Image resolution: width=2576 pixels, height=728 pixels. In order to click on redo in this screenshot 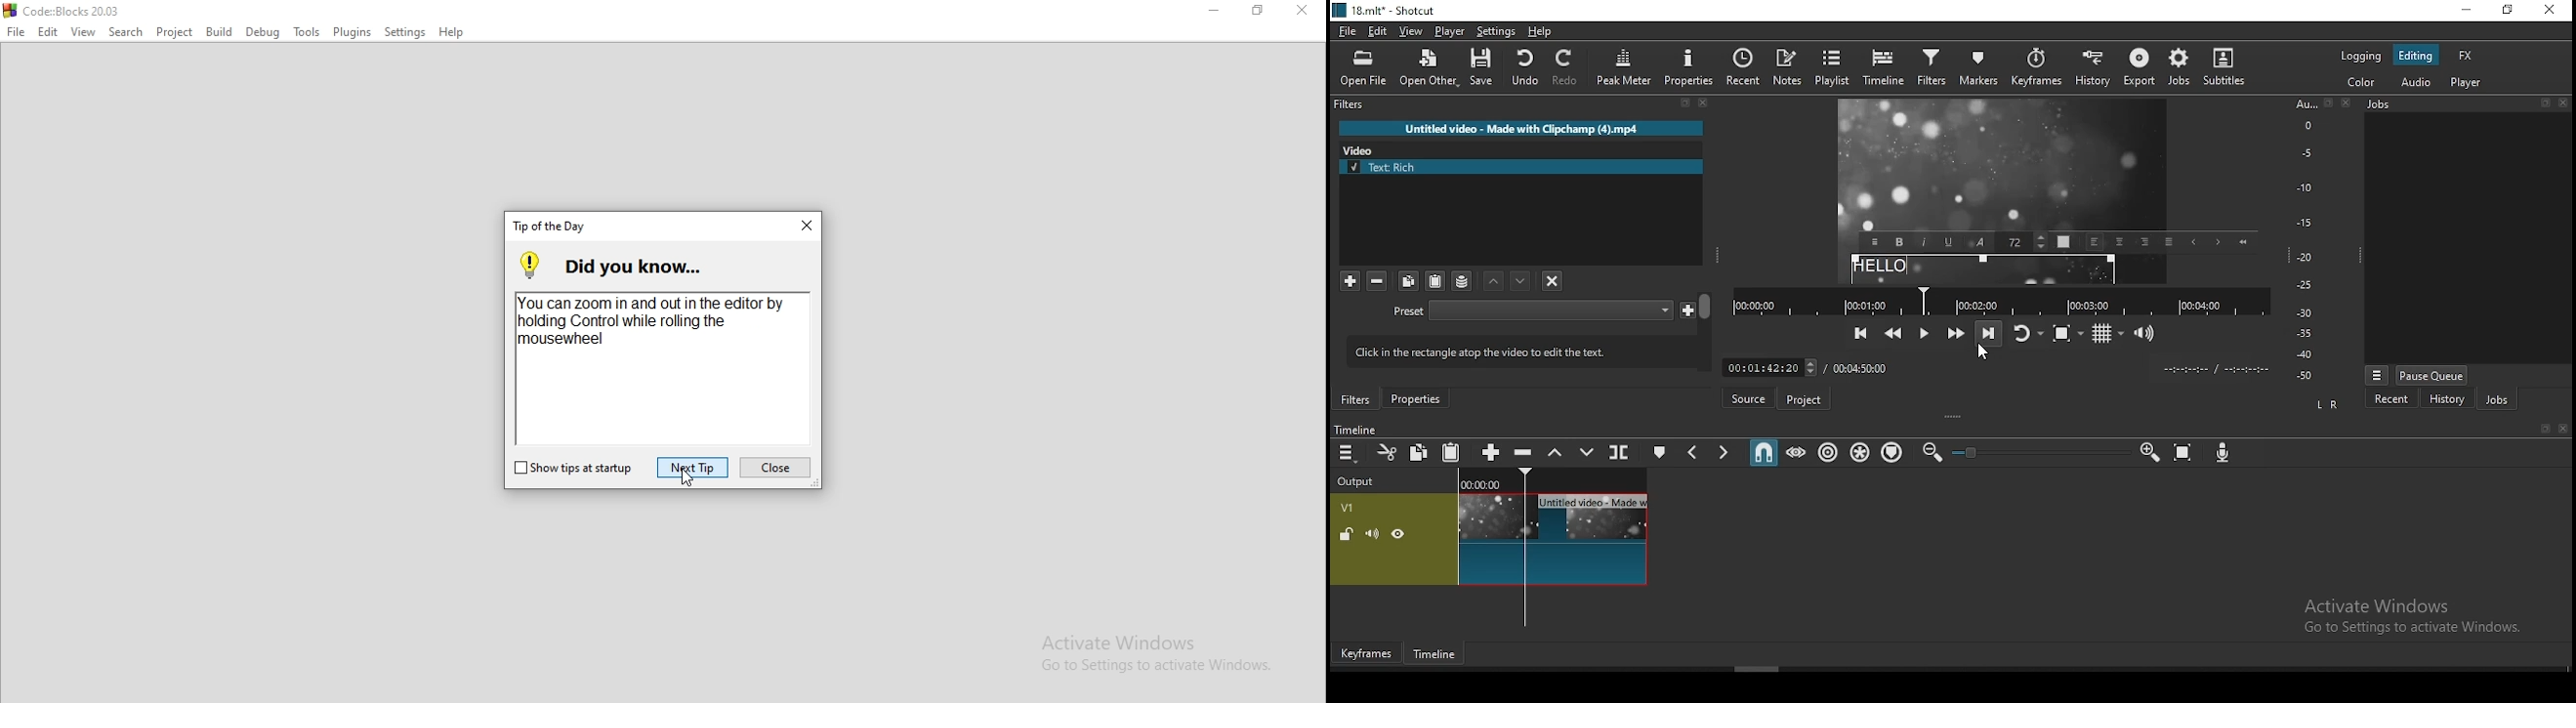, I will do `click(1566, 67)`.